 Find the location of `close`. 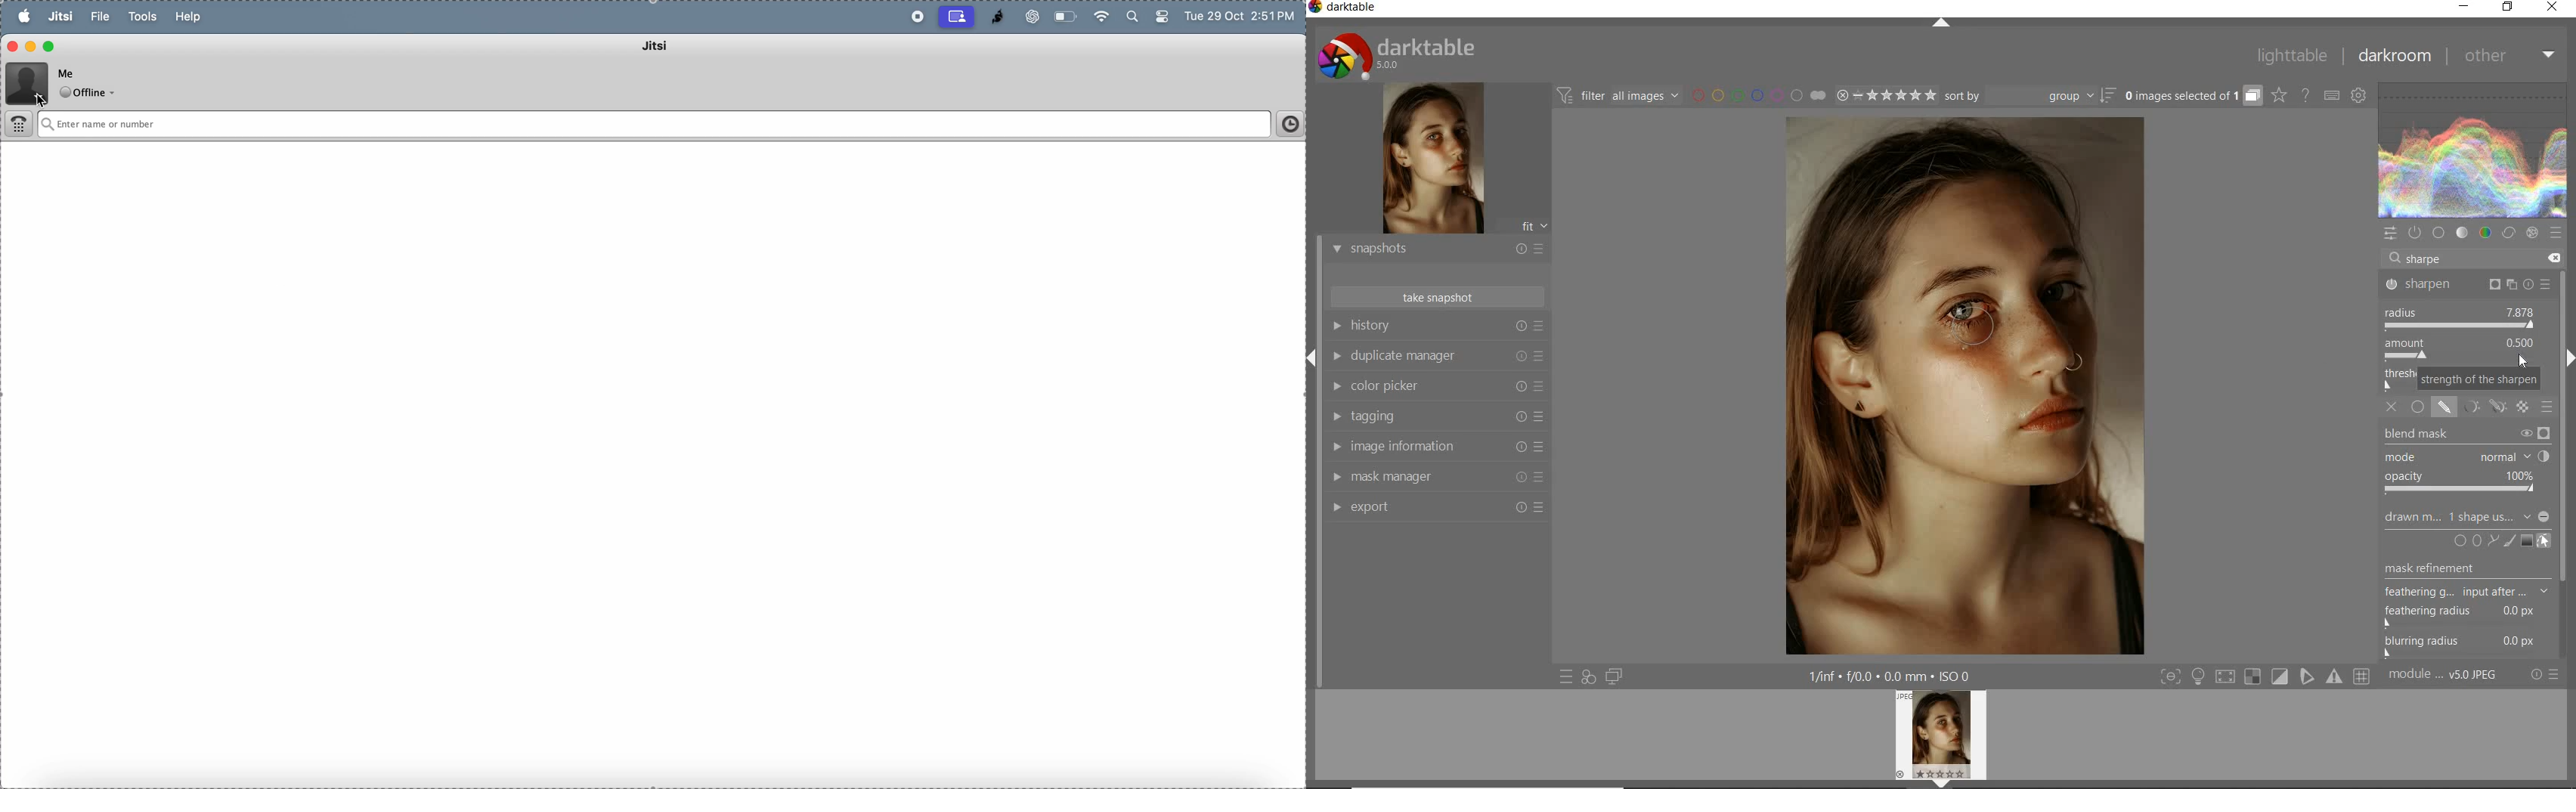

close is located at coordinates (2553, 8).